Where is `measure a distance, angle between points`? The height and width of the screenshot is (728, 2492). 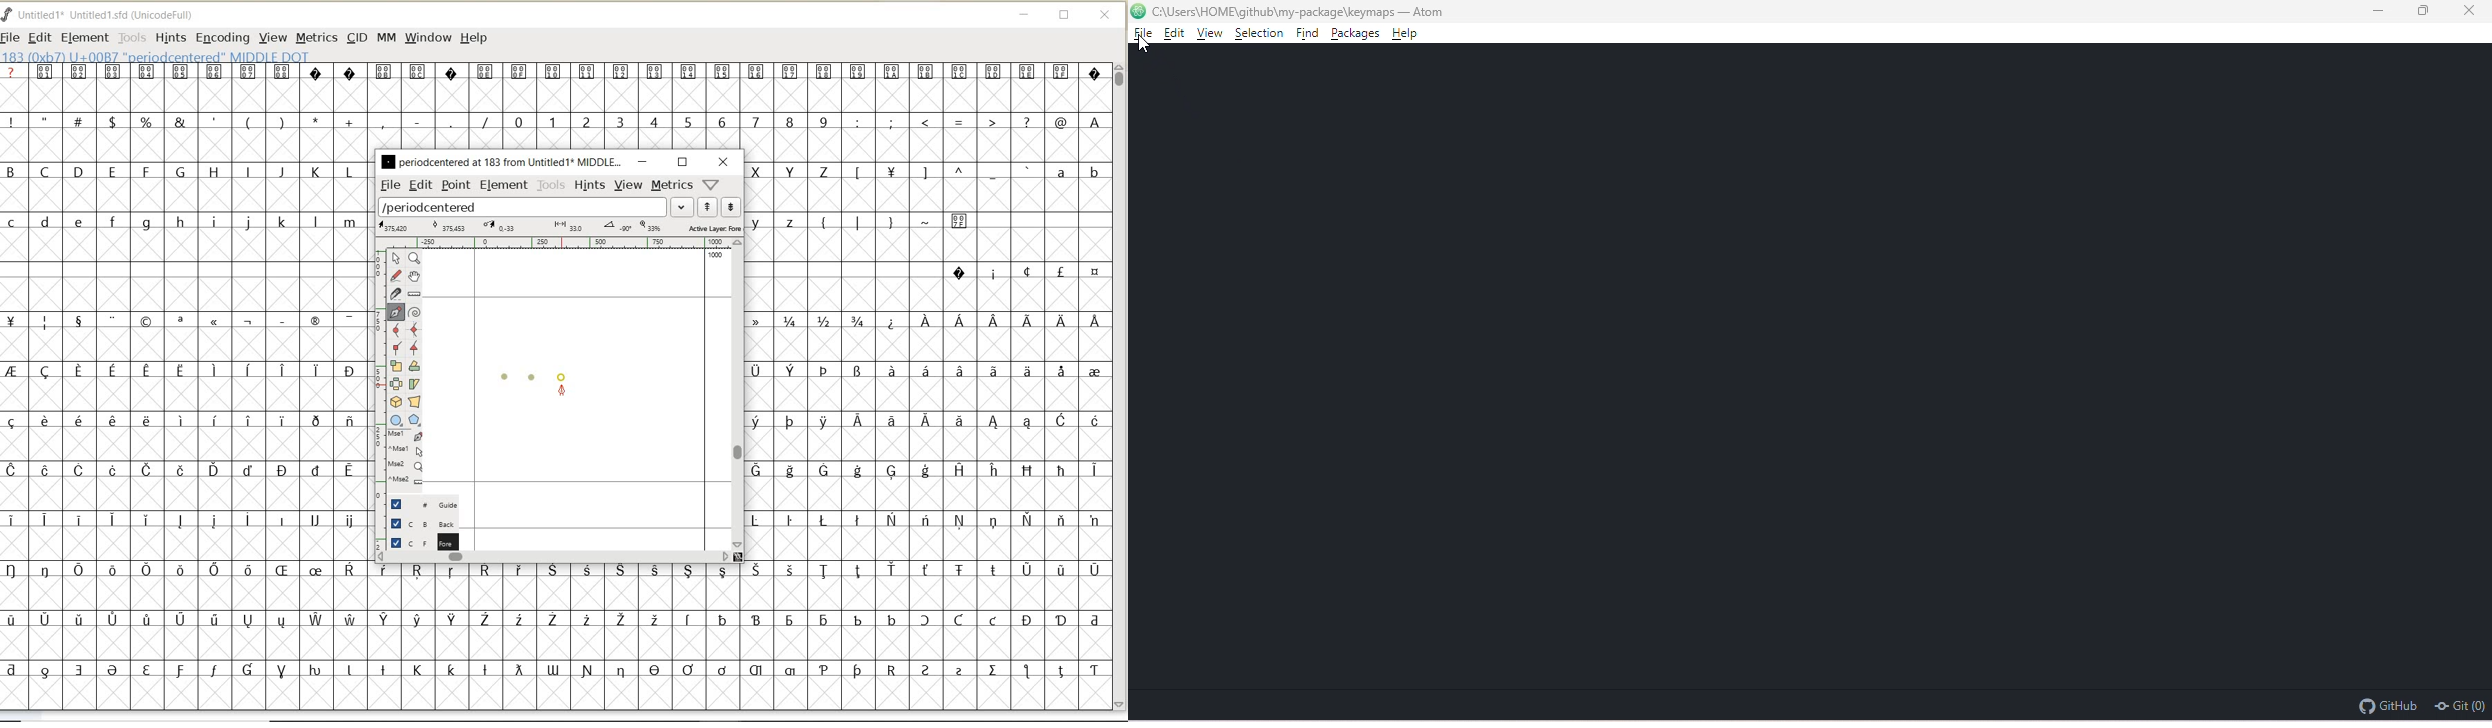 measure a distance, angle between points is located at coordinates (414, 294).